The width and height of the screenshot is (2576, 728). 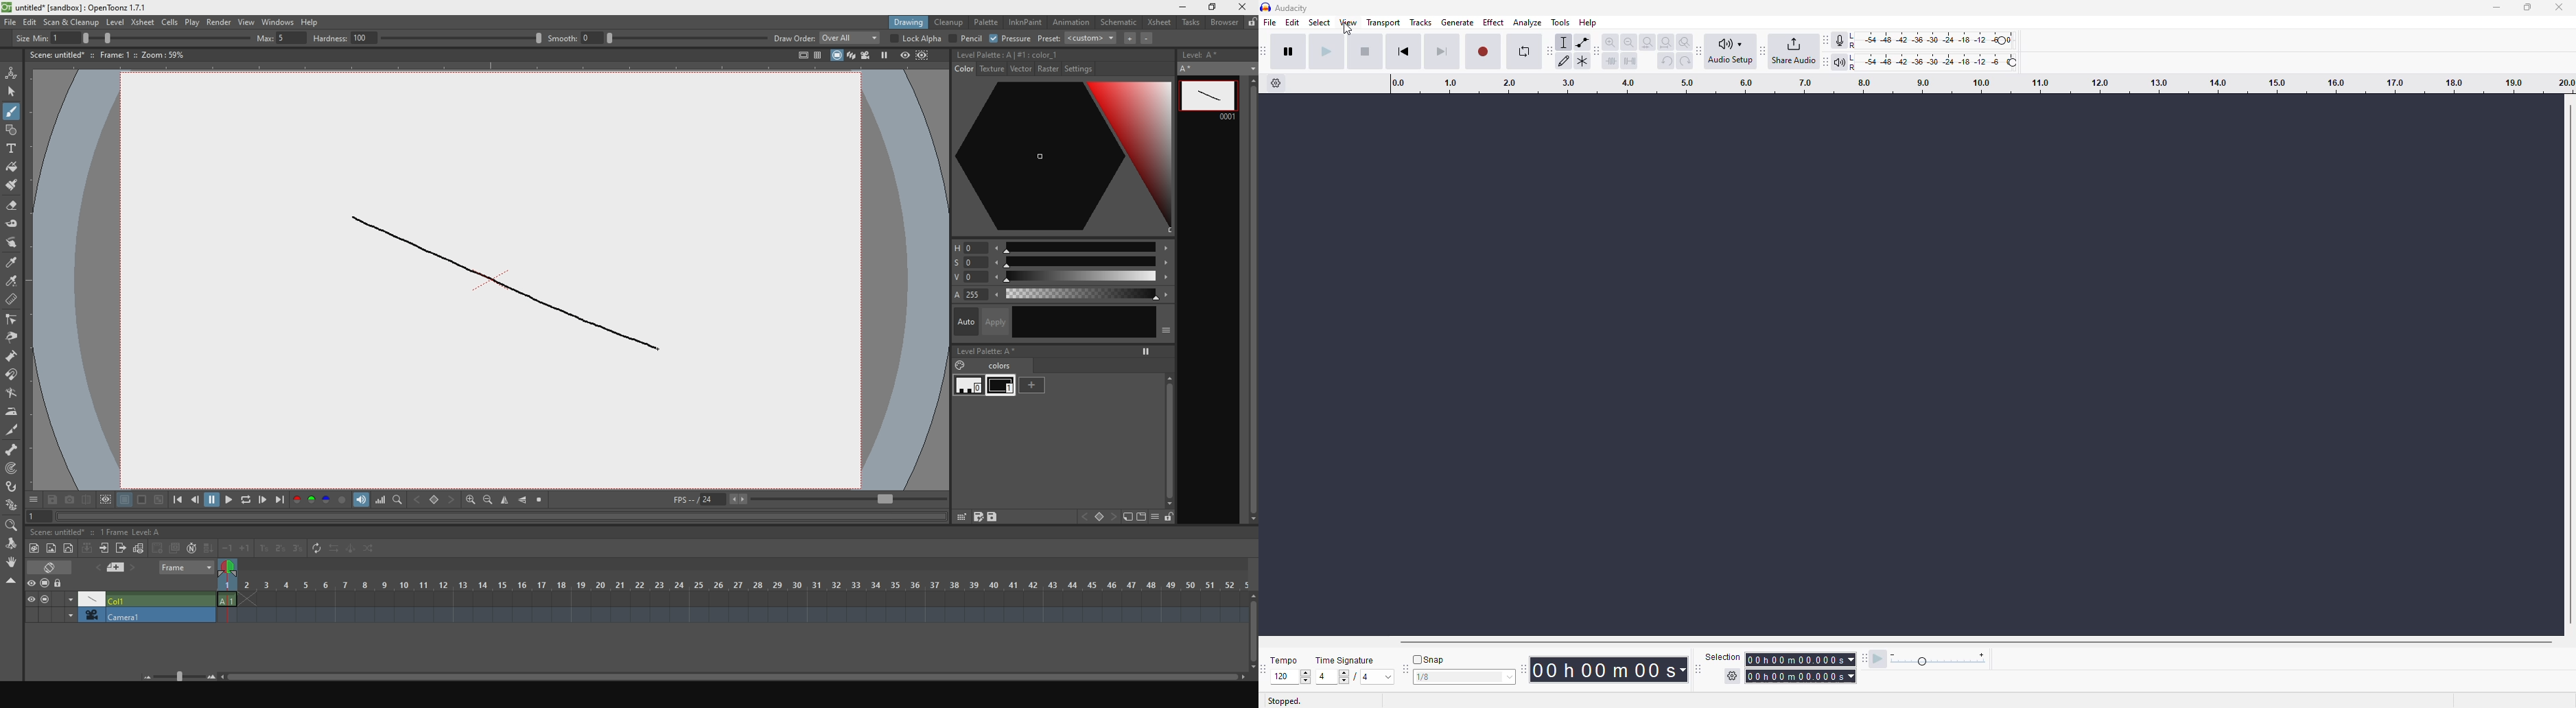 What do you see at coordinates (1447, 678) in the screenshot?
I see `values` at bounding box center [1447, 678].